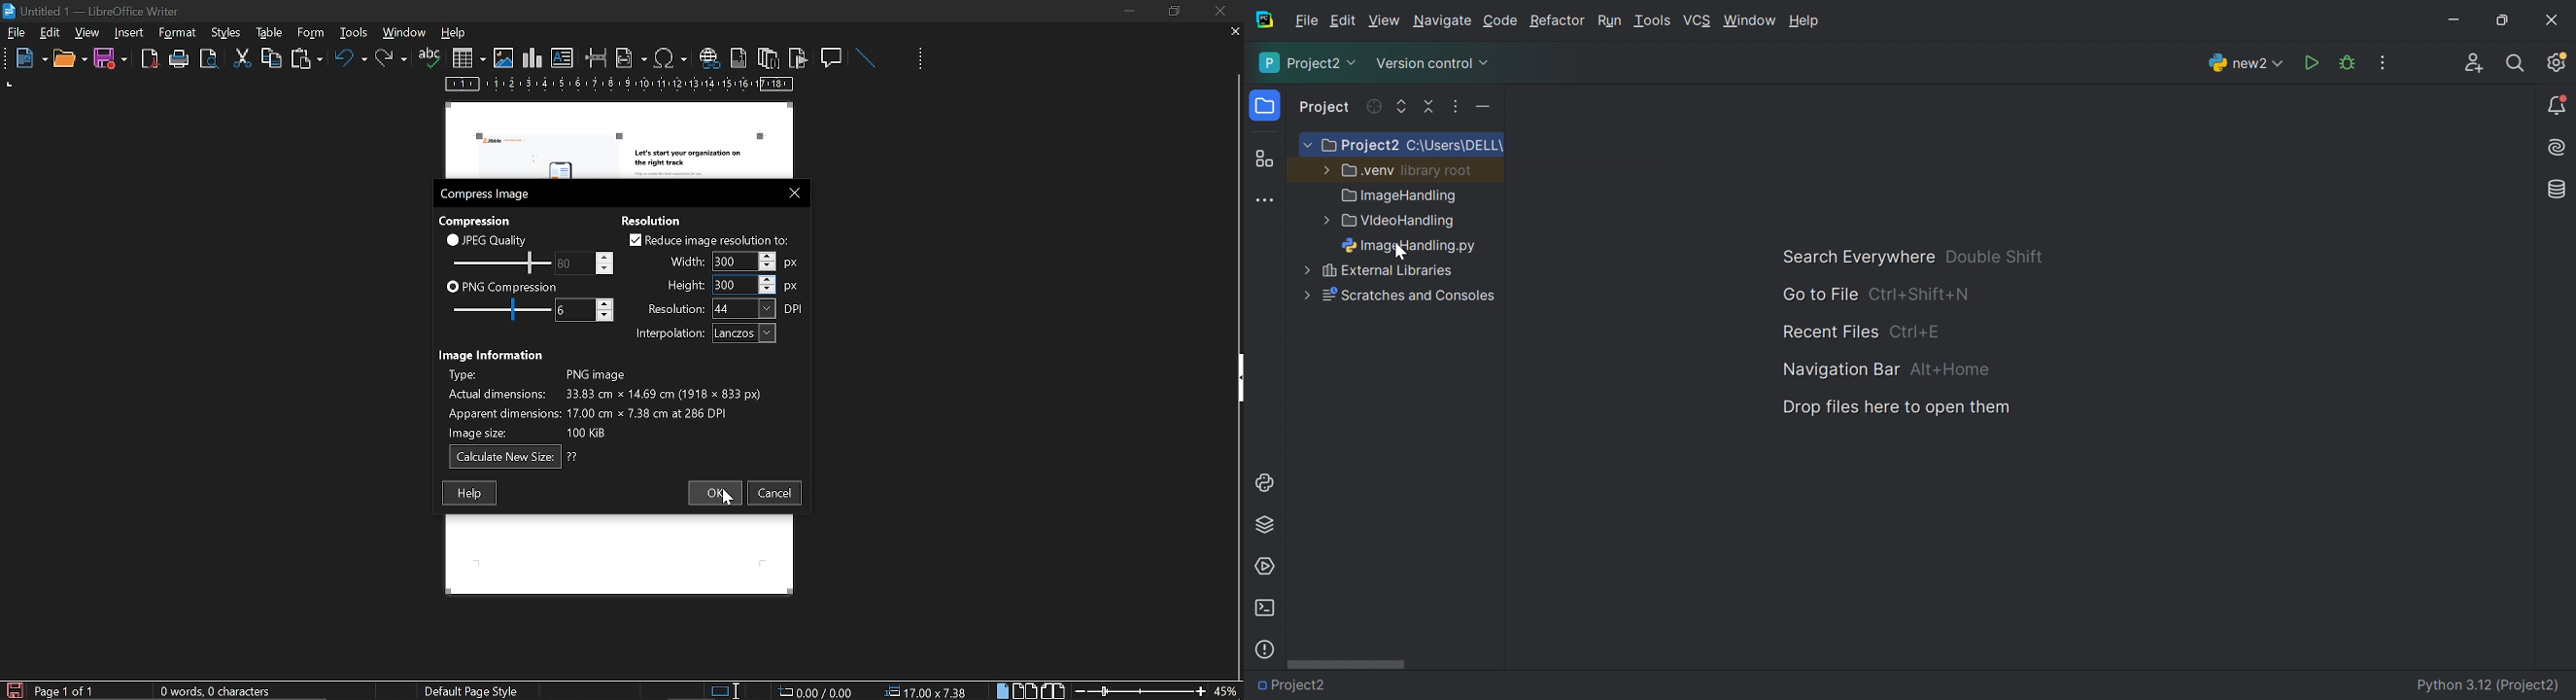 Image resolution: width=2576 pixels, height=700 pixels. I want to click on single page view, so click(1005, 690).